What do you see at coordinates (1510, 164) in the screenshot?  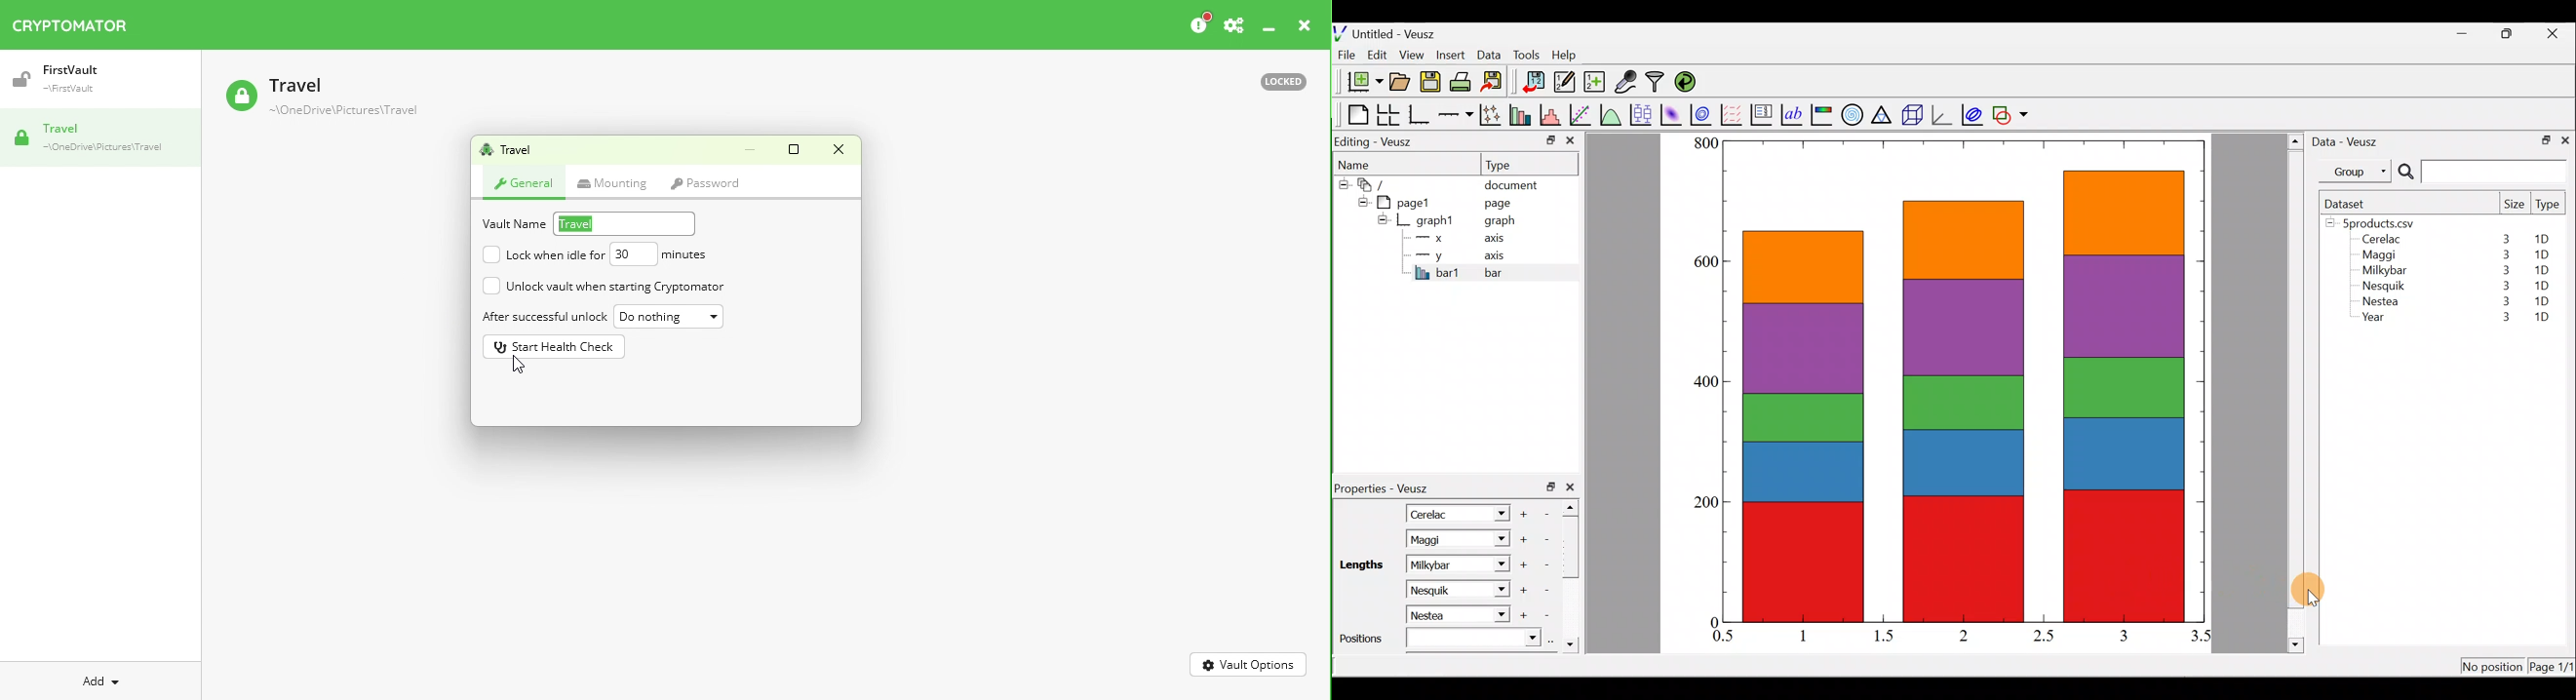 I see `Type` at bounding box center [1510, 164].